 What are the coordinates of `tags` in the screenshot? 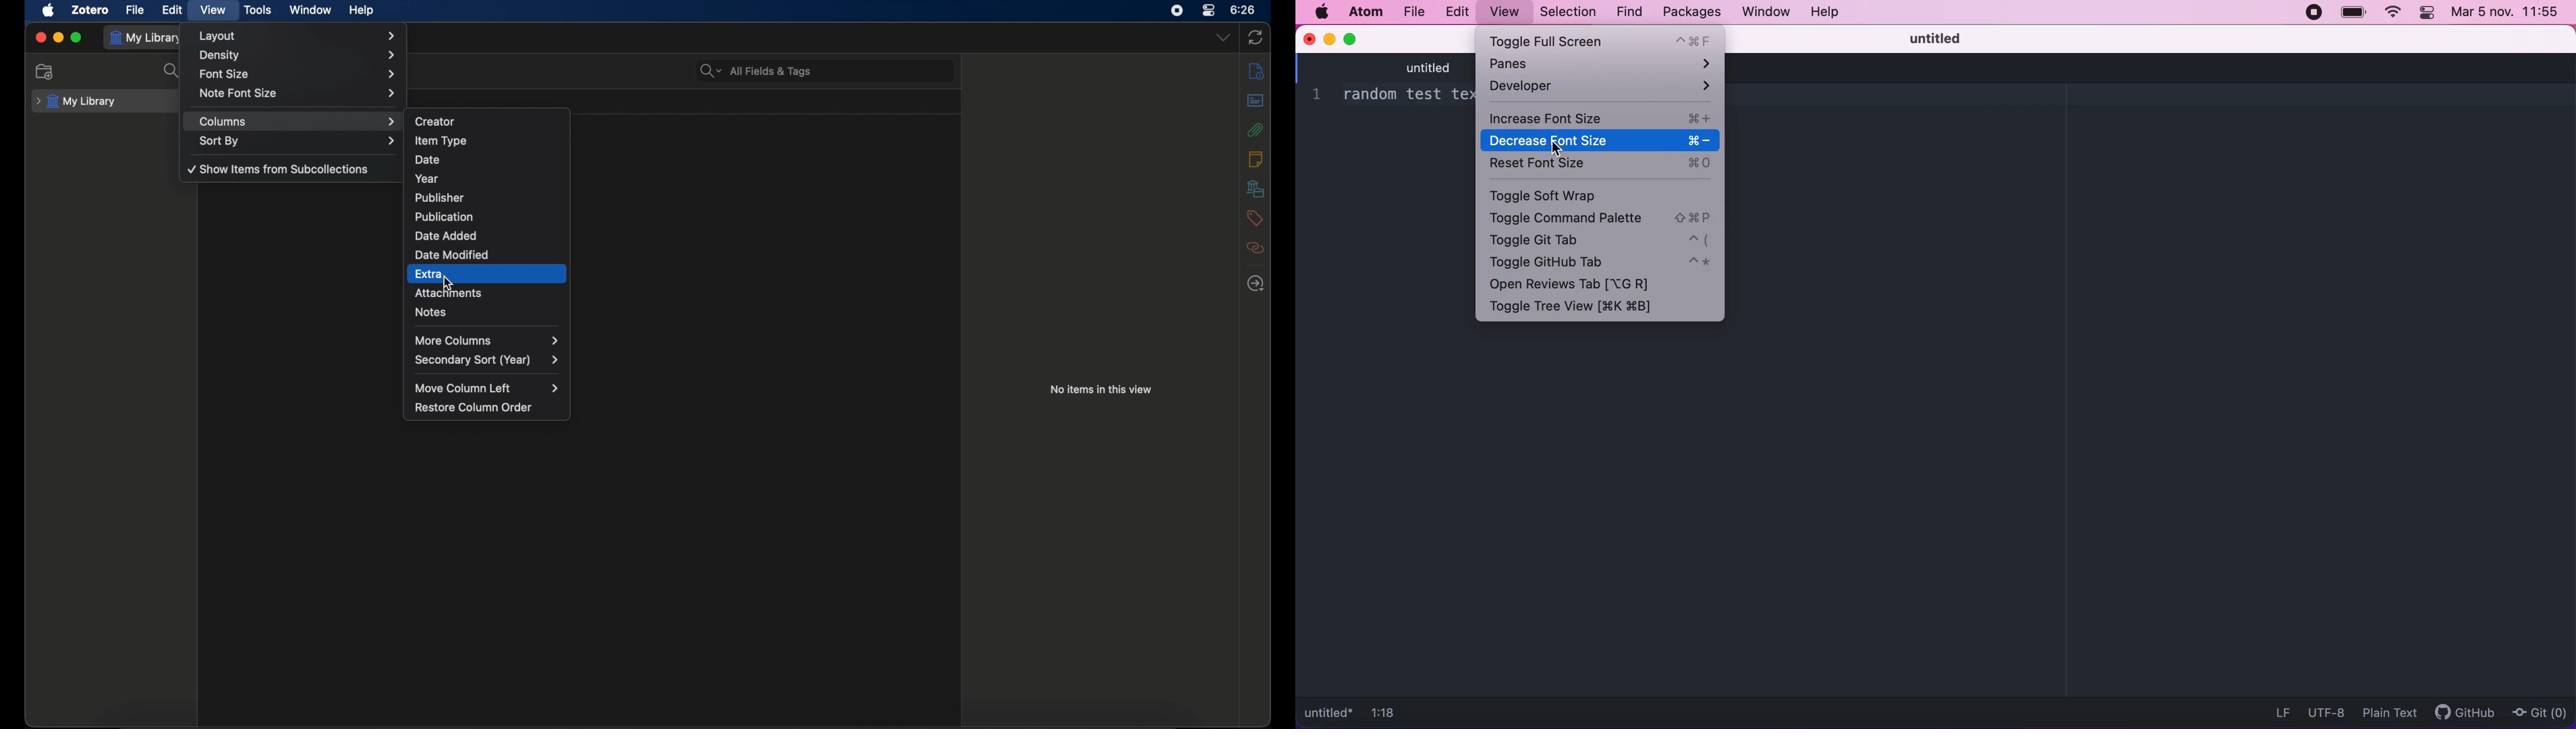 It's located at (1255, 218).